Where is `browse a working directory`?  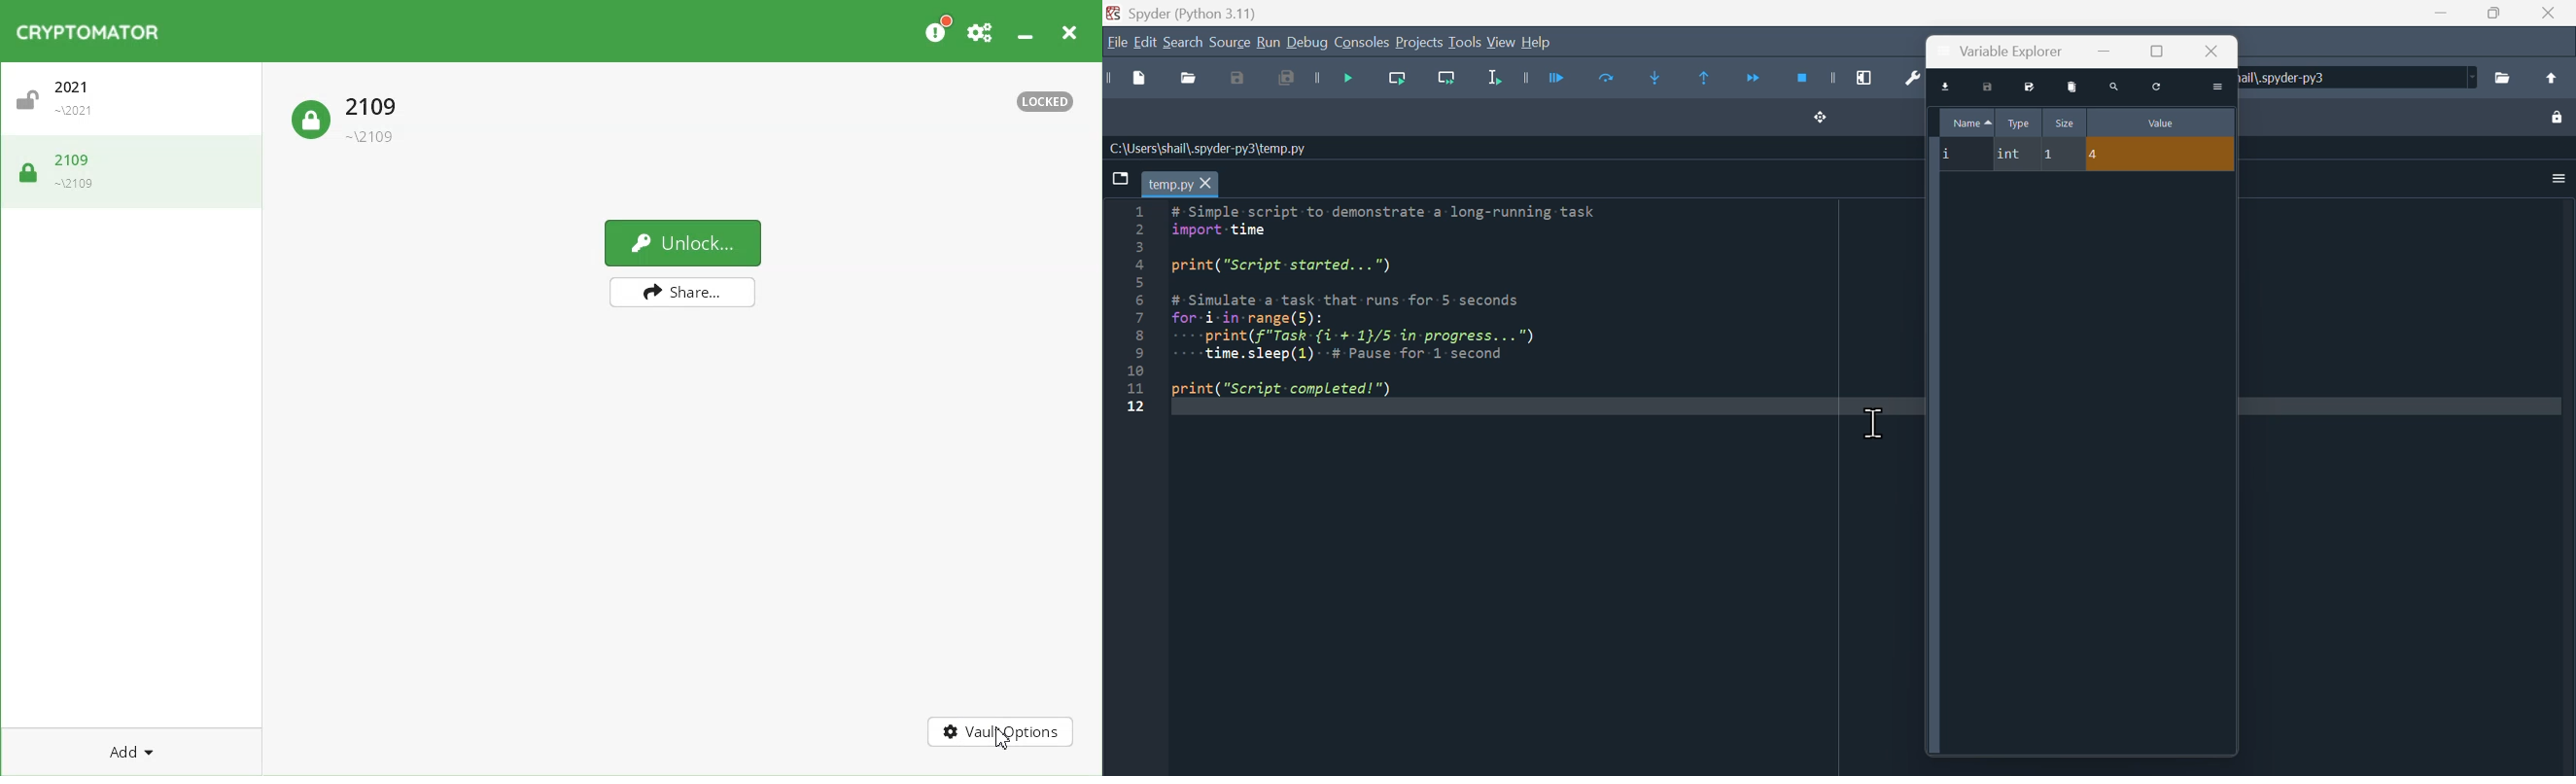 browse a working directory is located at coordinates (2504, 78).